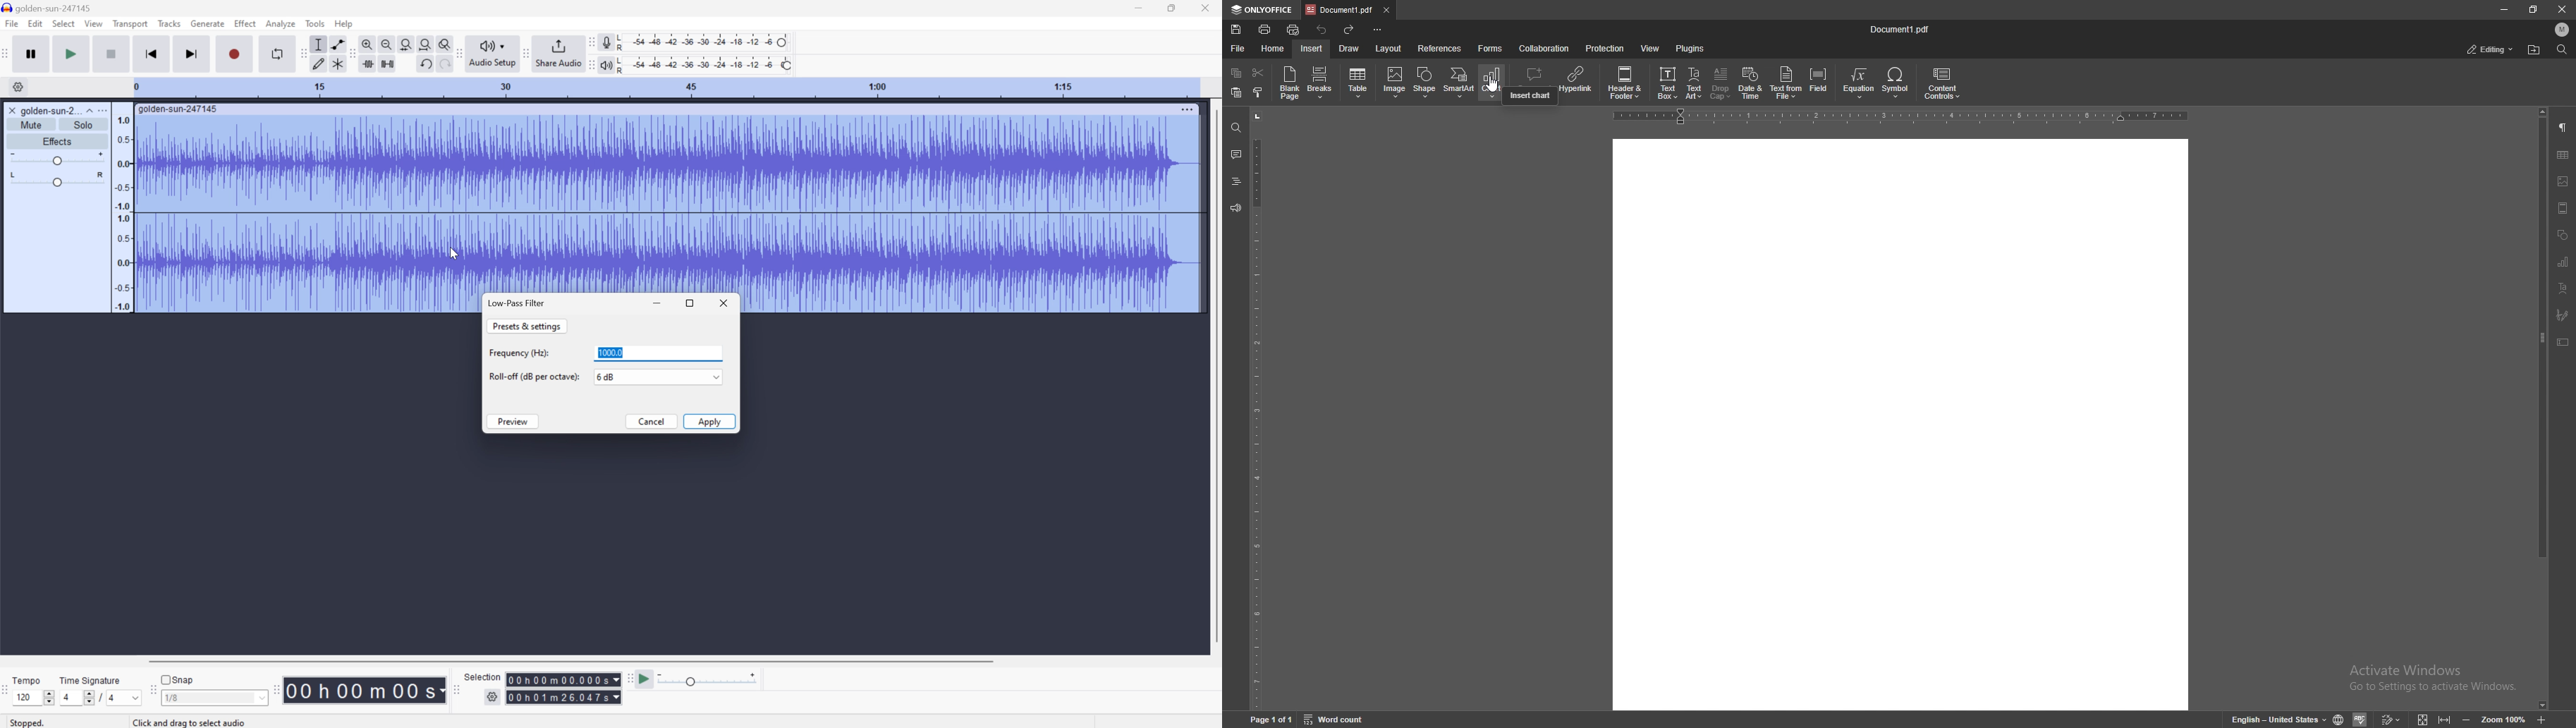 The height and width of the screenshot is (728, 2576). I want to click on Snap, so click(177, 679).